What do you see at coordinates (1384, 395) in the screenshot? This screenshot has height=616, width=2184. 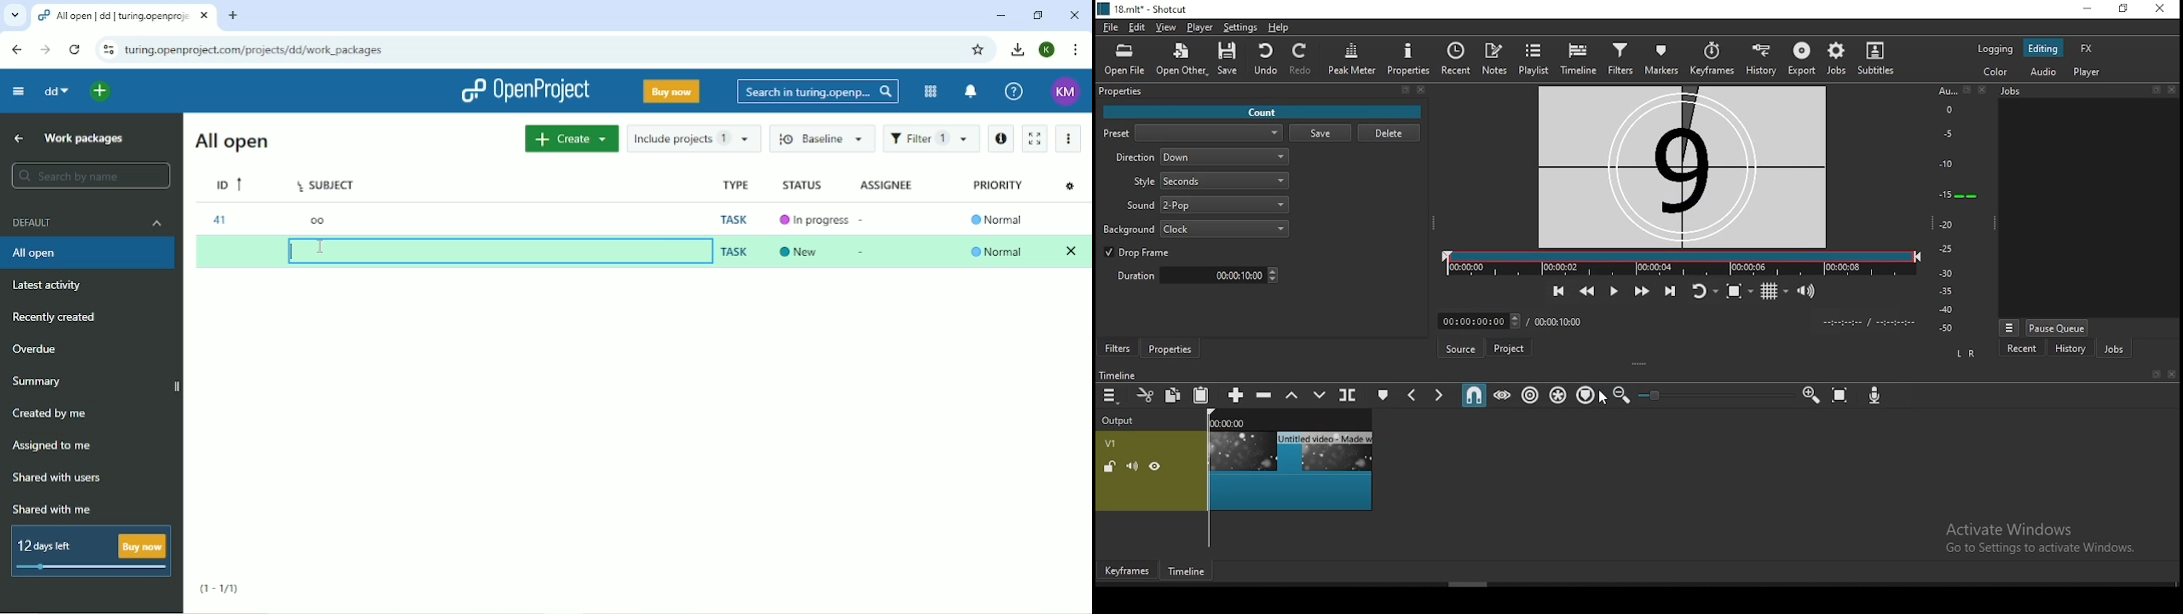 I see `create/edit marker` at bounding box center [1384, 395].